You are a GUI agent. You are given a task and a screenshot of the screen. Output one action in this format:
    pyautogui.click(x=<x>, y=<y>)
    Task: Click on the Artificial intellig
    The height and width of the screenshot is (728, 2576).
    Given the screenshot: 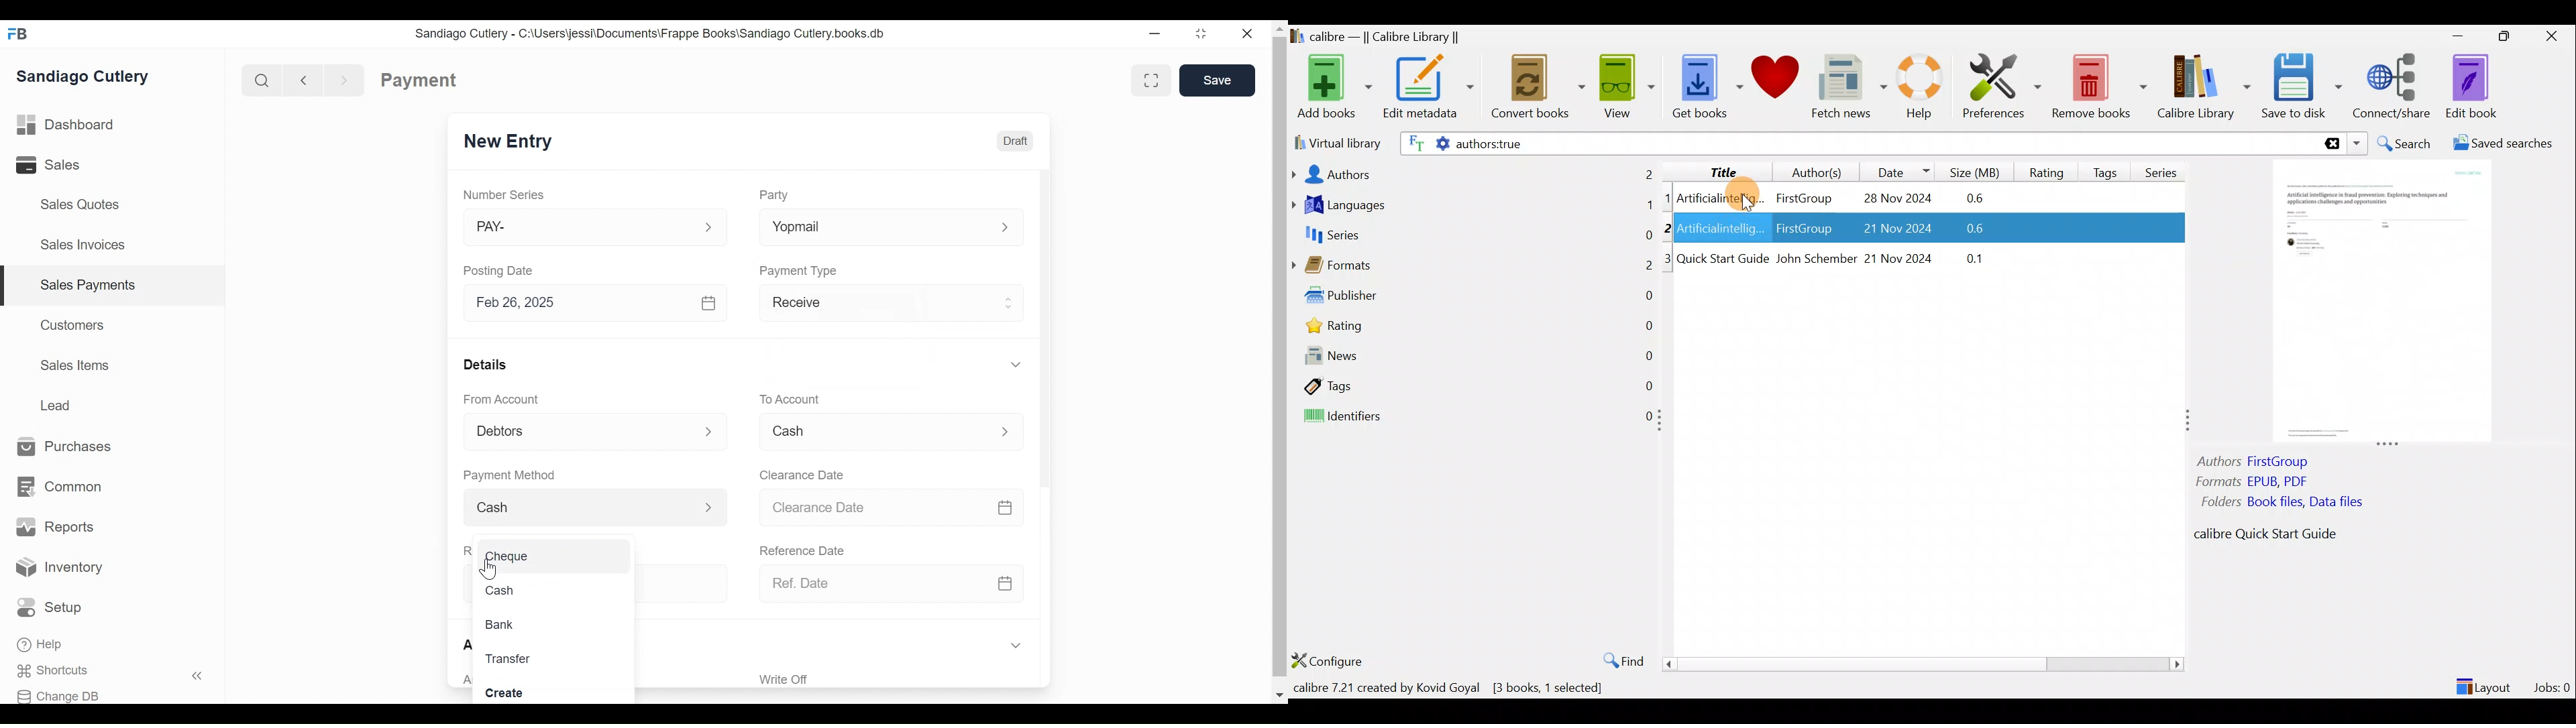 What is the action you would take?
    pyautogui.click(x=1722, y=230)
    